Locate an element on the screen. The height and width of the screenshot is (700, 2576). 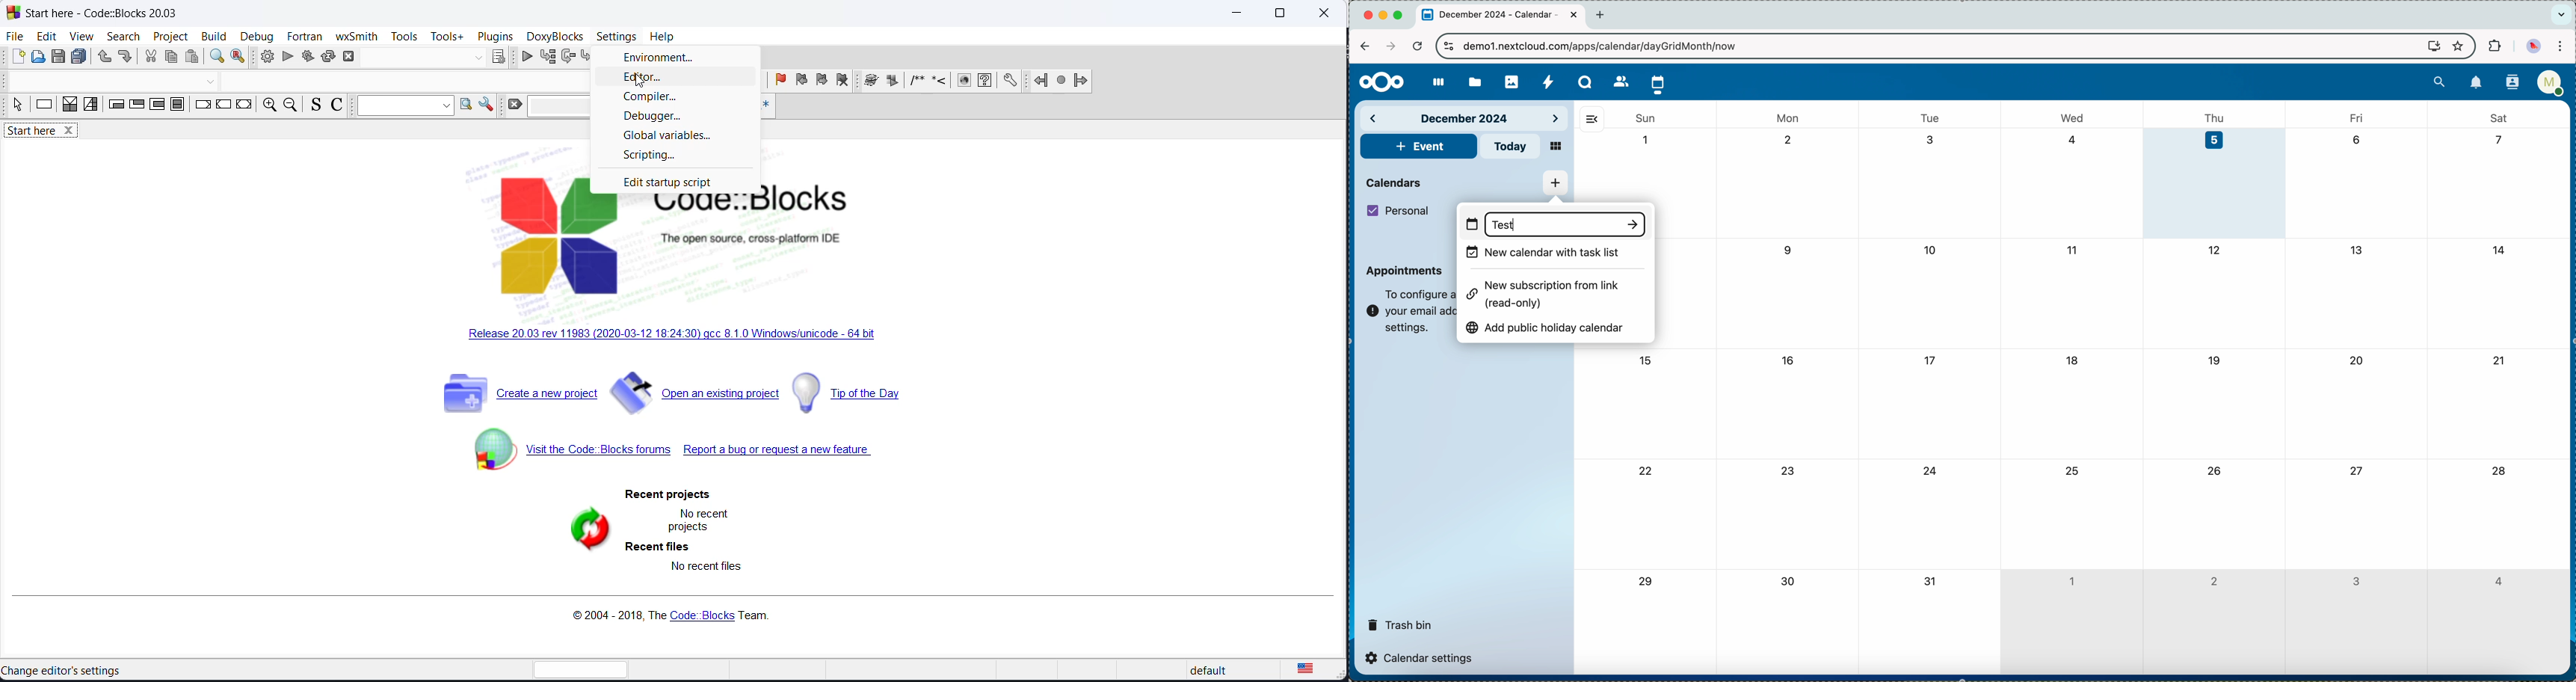
mon is located at coordinates (1789, 115).